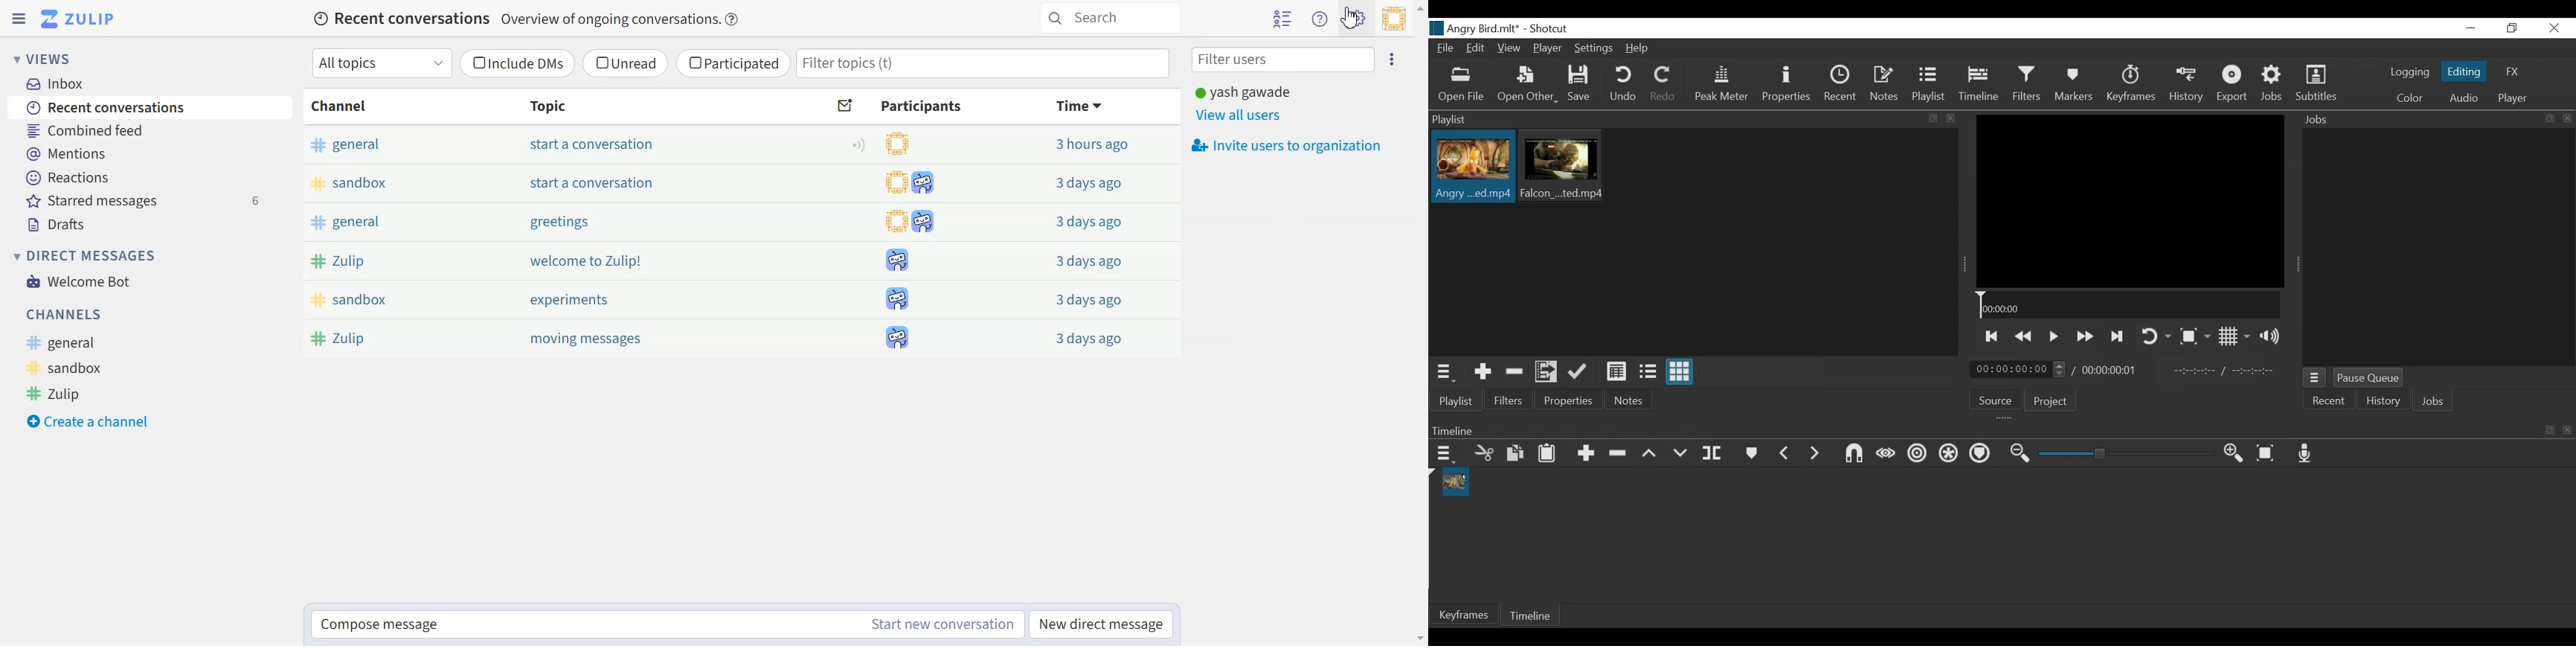  What do you see at coordinates (1999, 430) in the screenshot?
I see `Timeline menu` at bounding box center [1999, 430].